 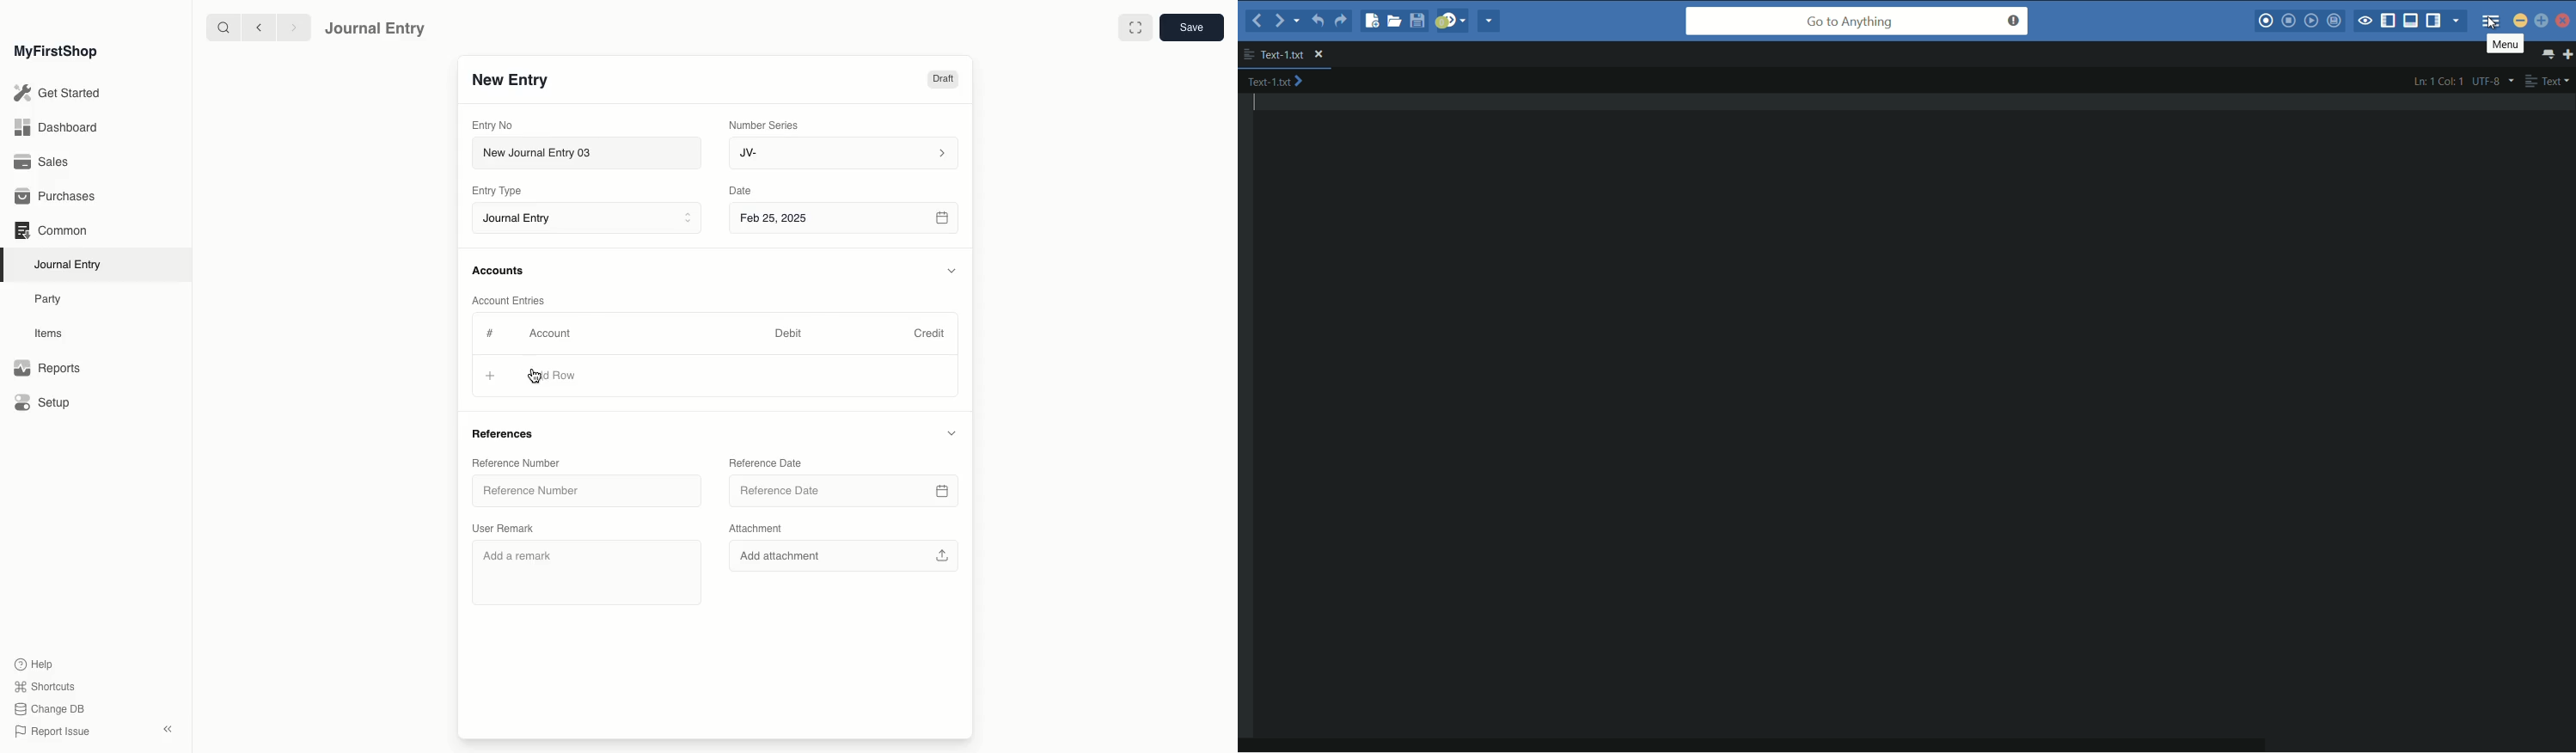 What do you see at coordinates (499, 271) in the screenshot?
I see `Accounts` at bounding box center [499, 271].